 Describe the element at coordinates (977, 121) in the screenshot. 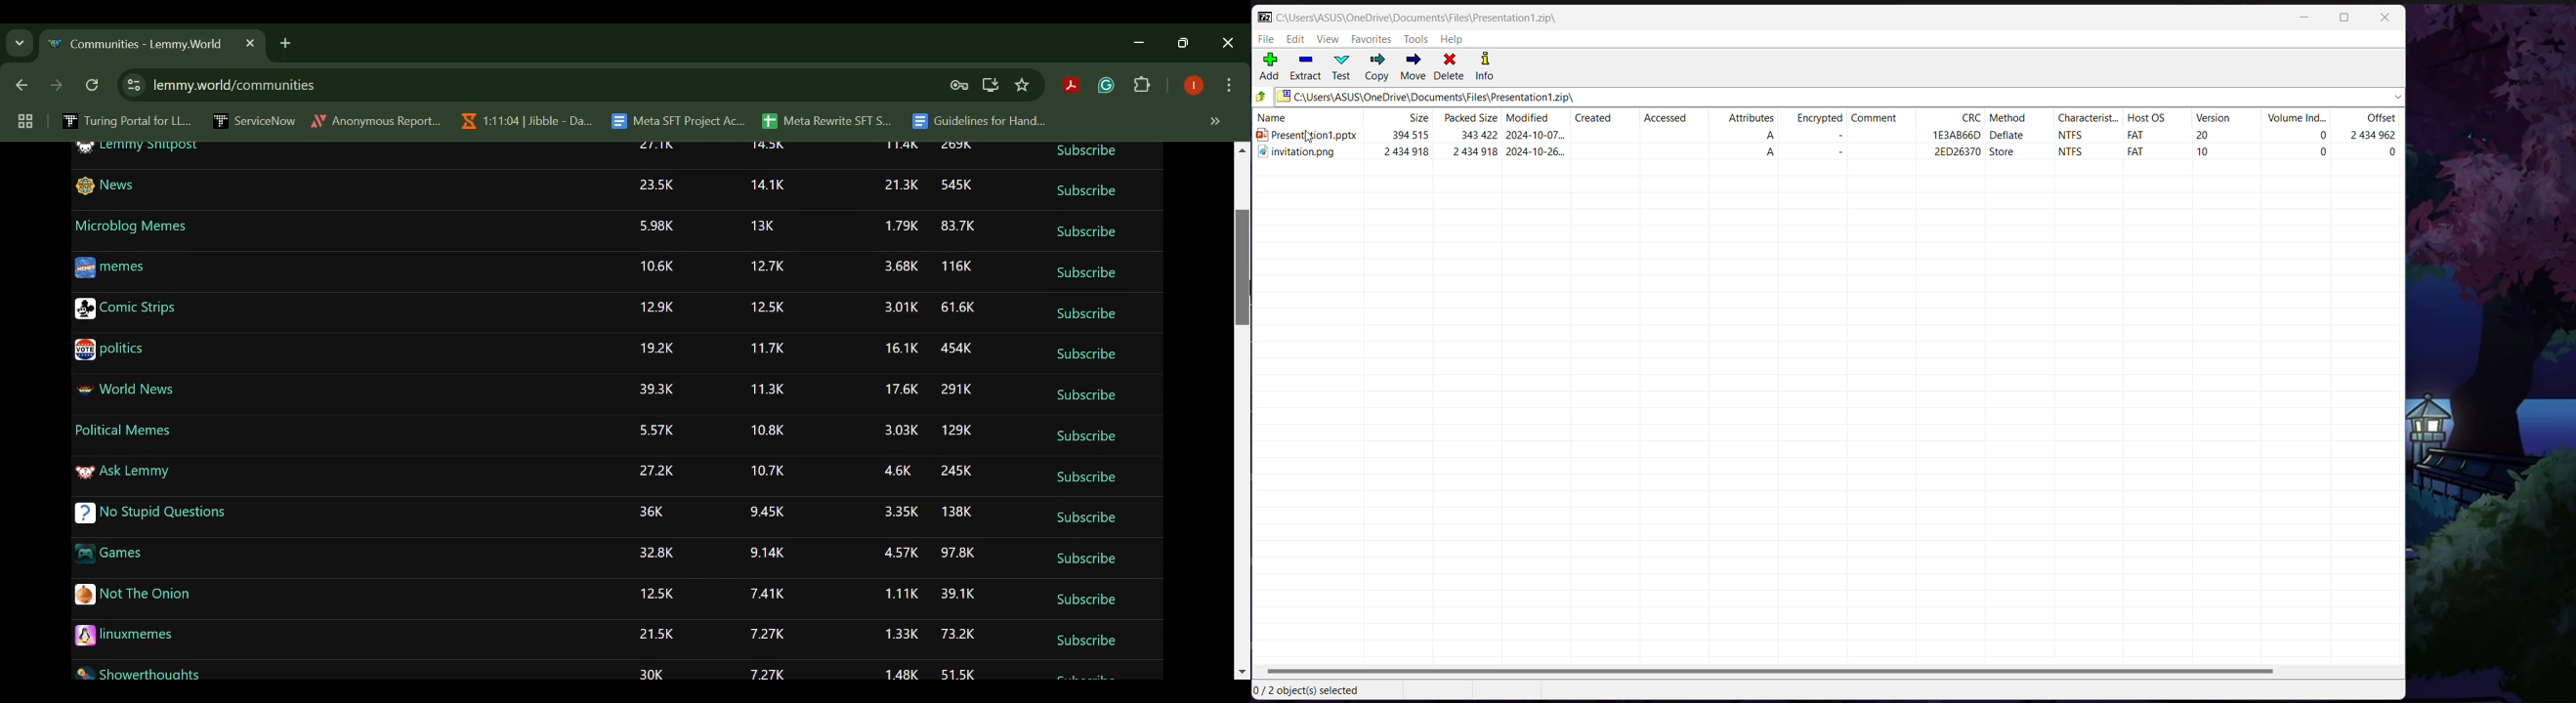

I see `Guidelines for Hand...` at that location.